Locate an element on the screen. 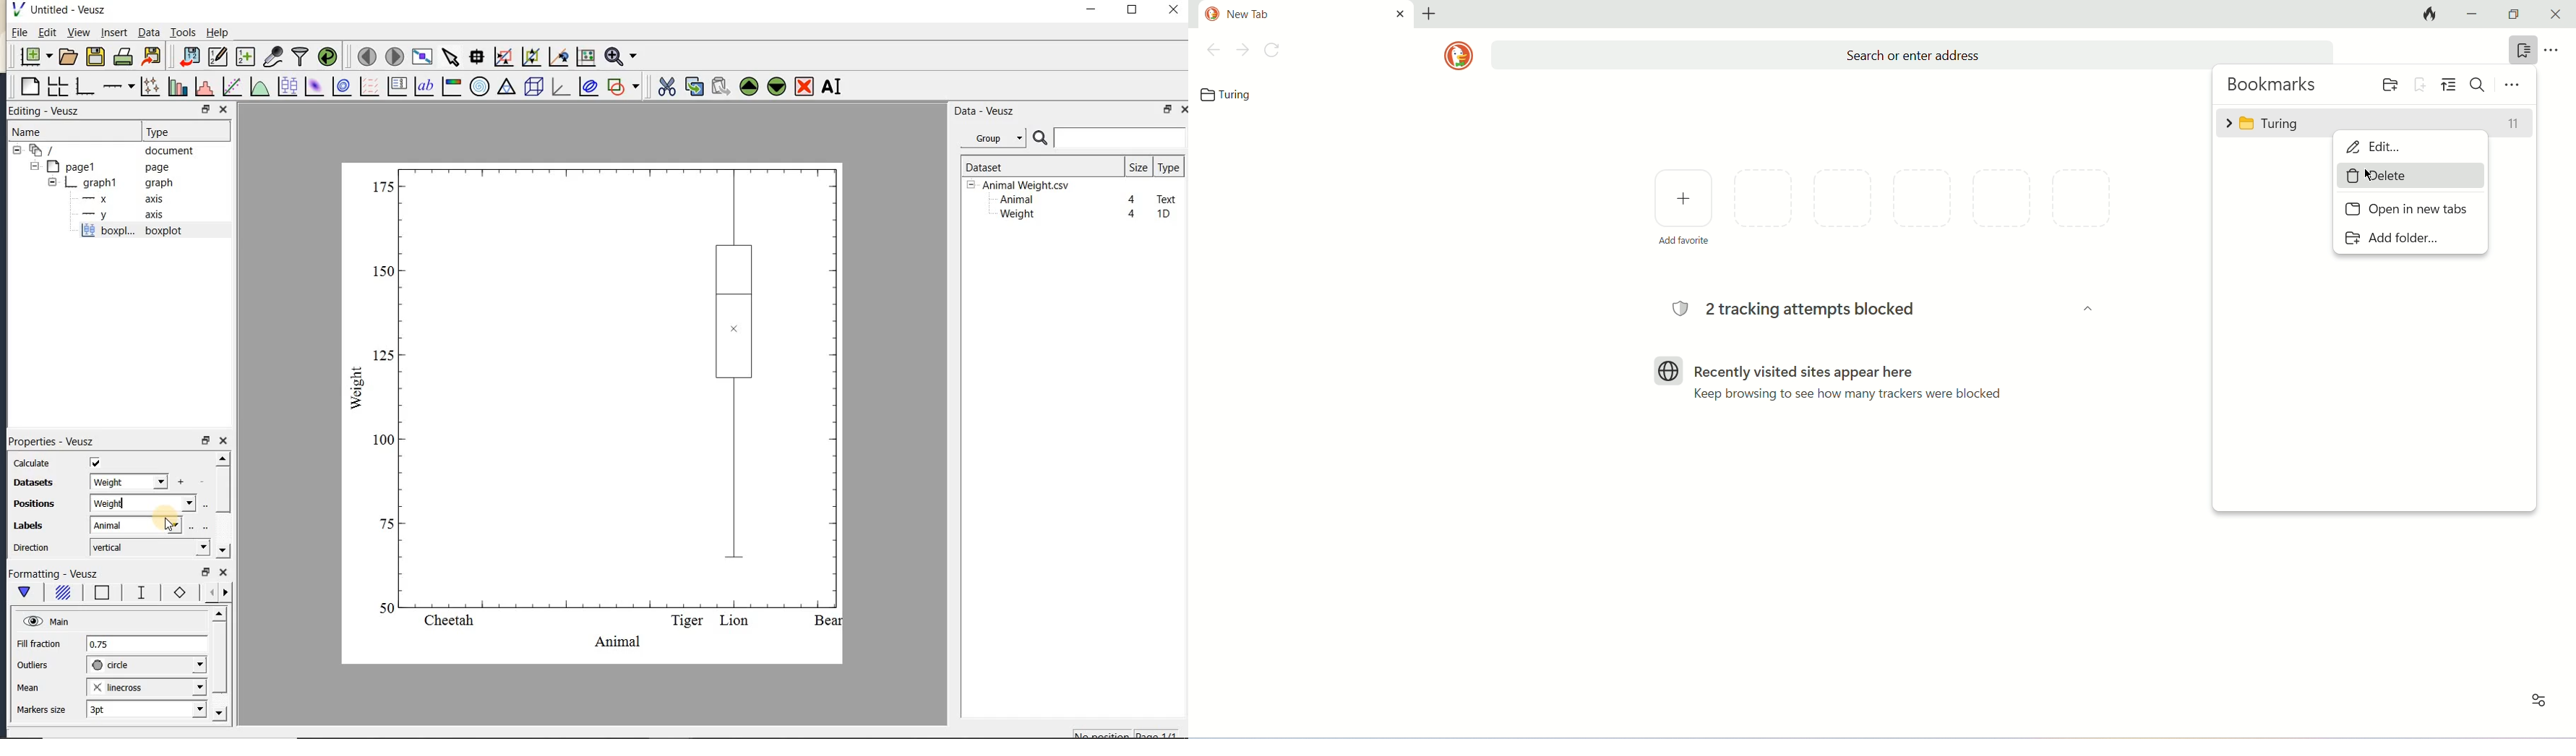  Data-Veusz is located at coordinates (985, 111).